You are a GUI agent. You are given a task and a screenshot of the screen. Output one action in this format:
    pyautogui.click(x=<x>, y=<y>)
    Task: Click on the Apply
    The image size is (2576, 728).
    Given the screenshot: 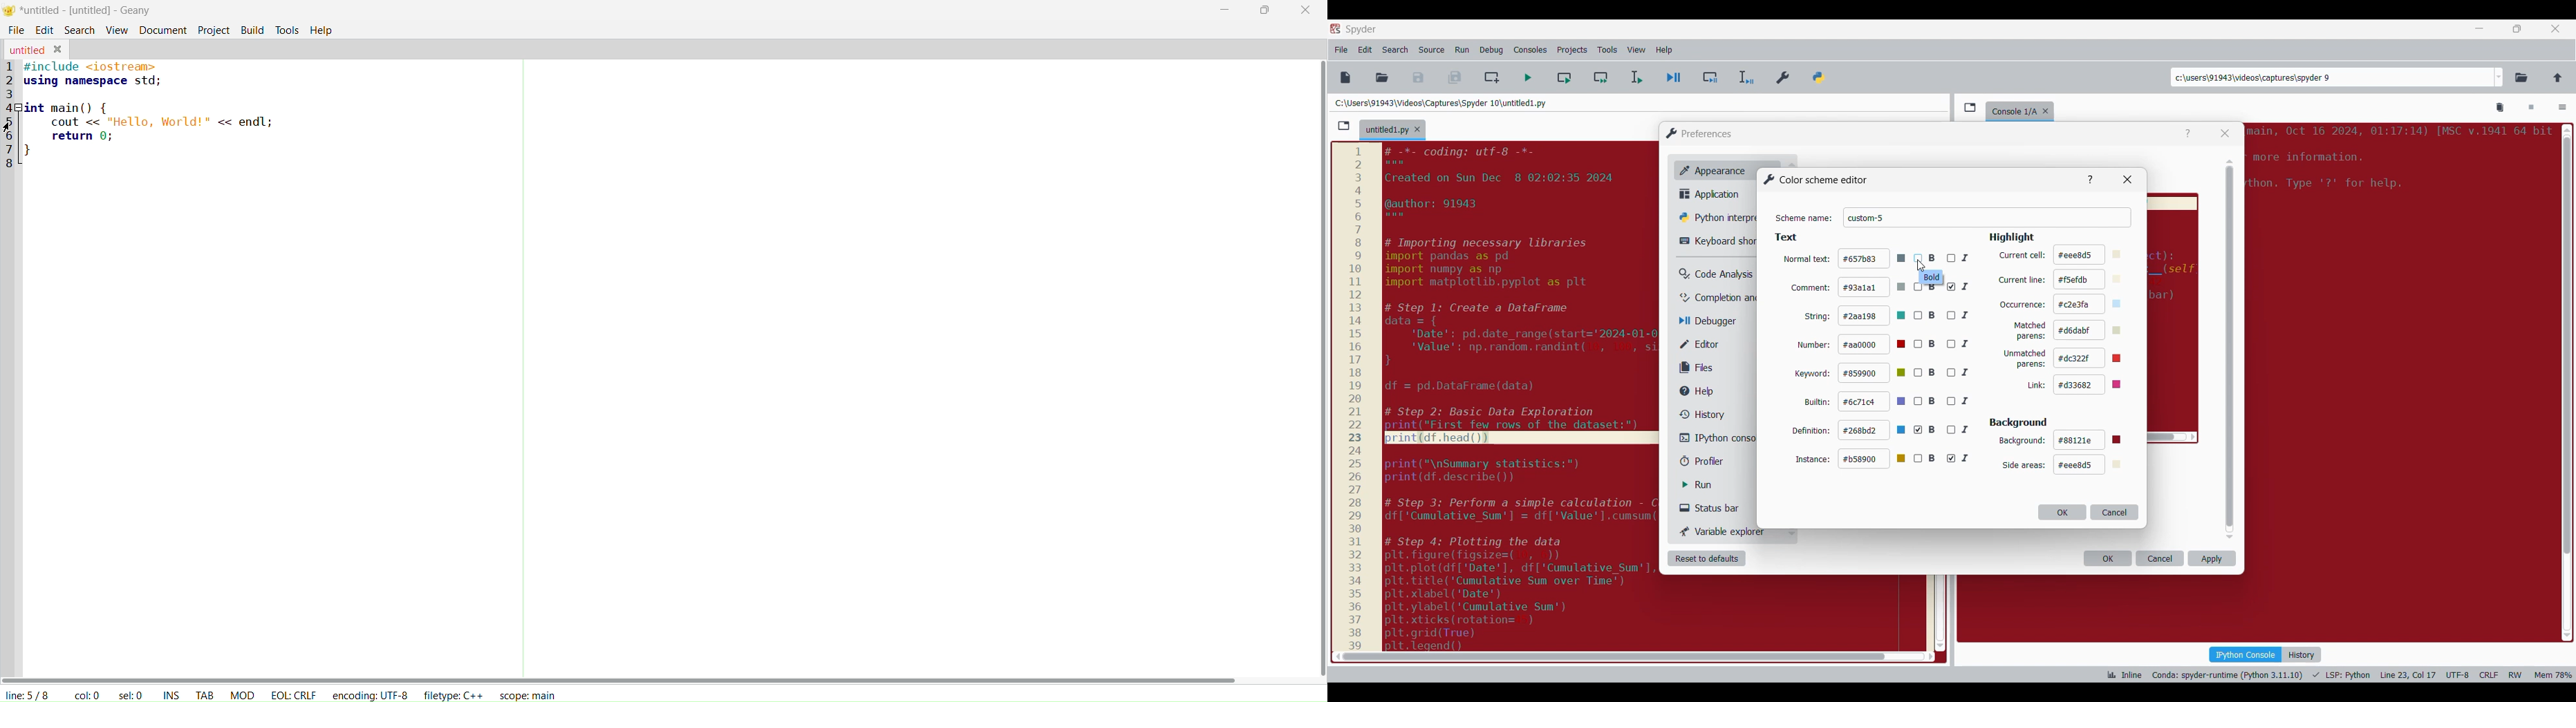 What is the action you would take?
    pyautogui.click(x=2212, y=558)
    